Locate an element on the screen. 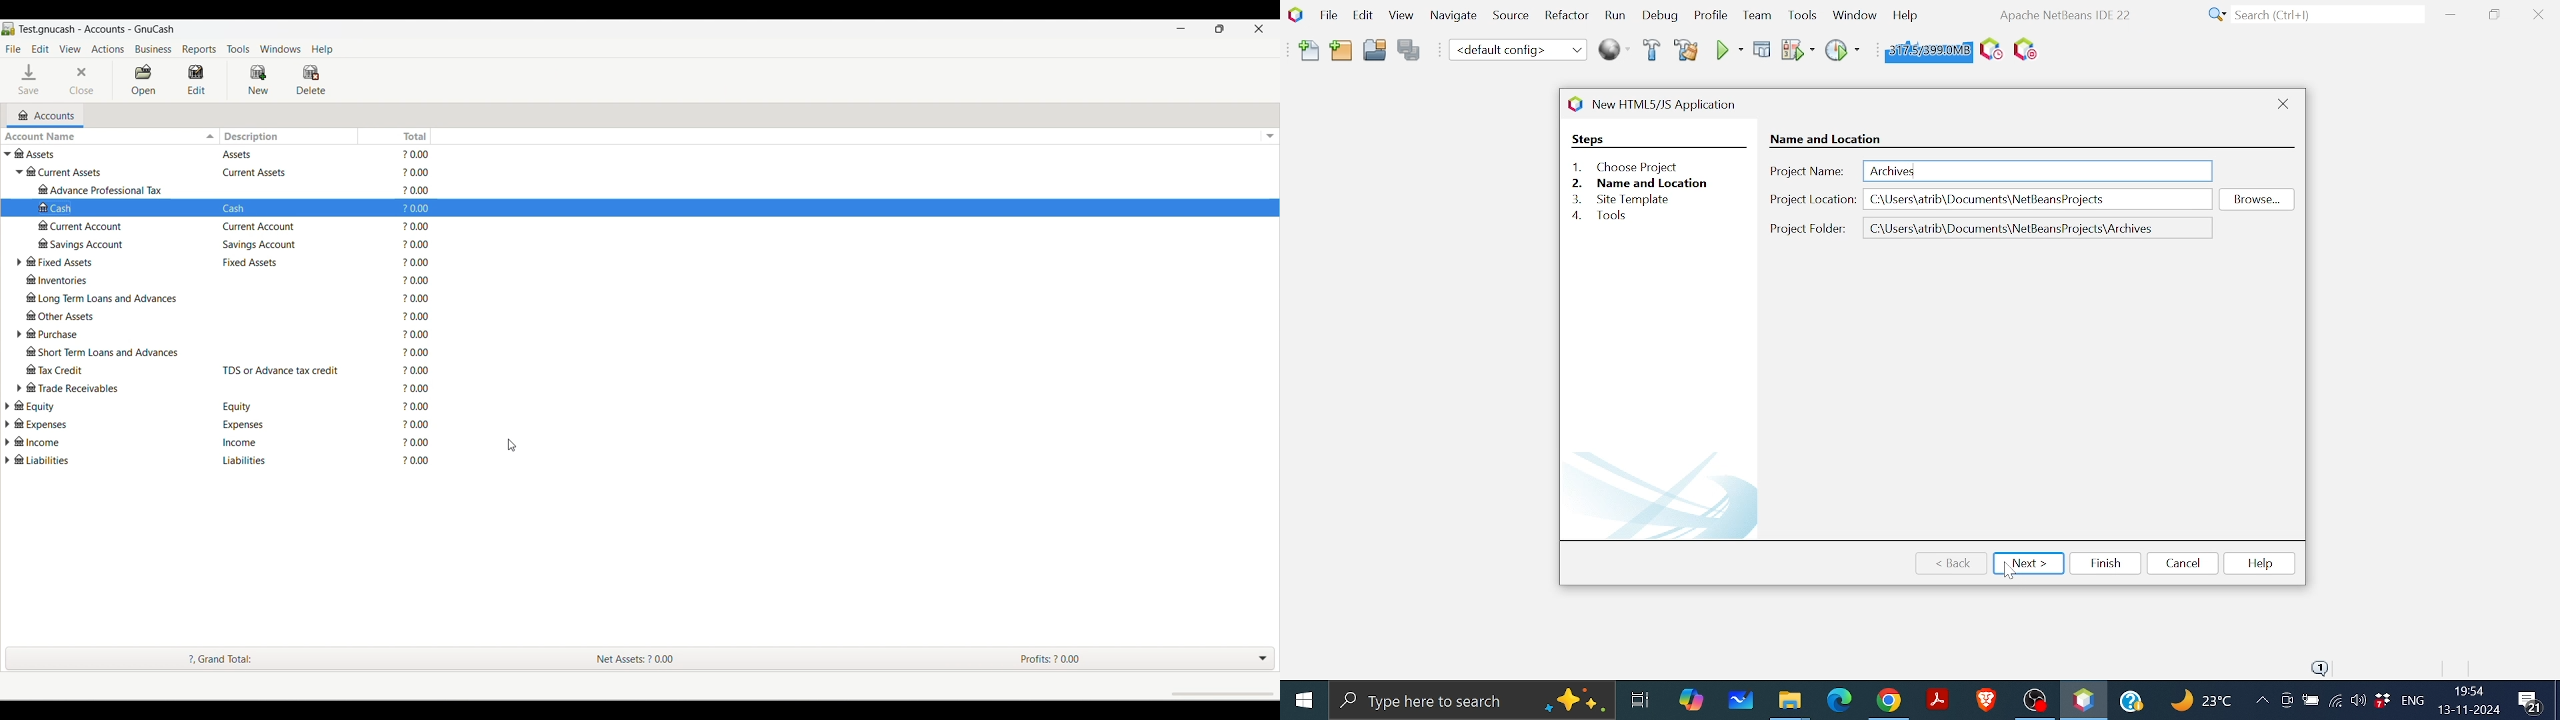 The height and width of the screenshot is (728, 2576). Other assets is located at coordinates (112, 315).